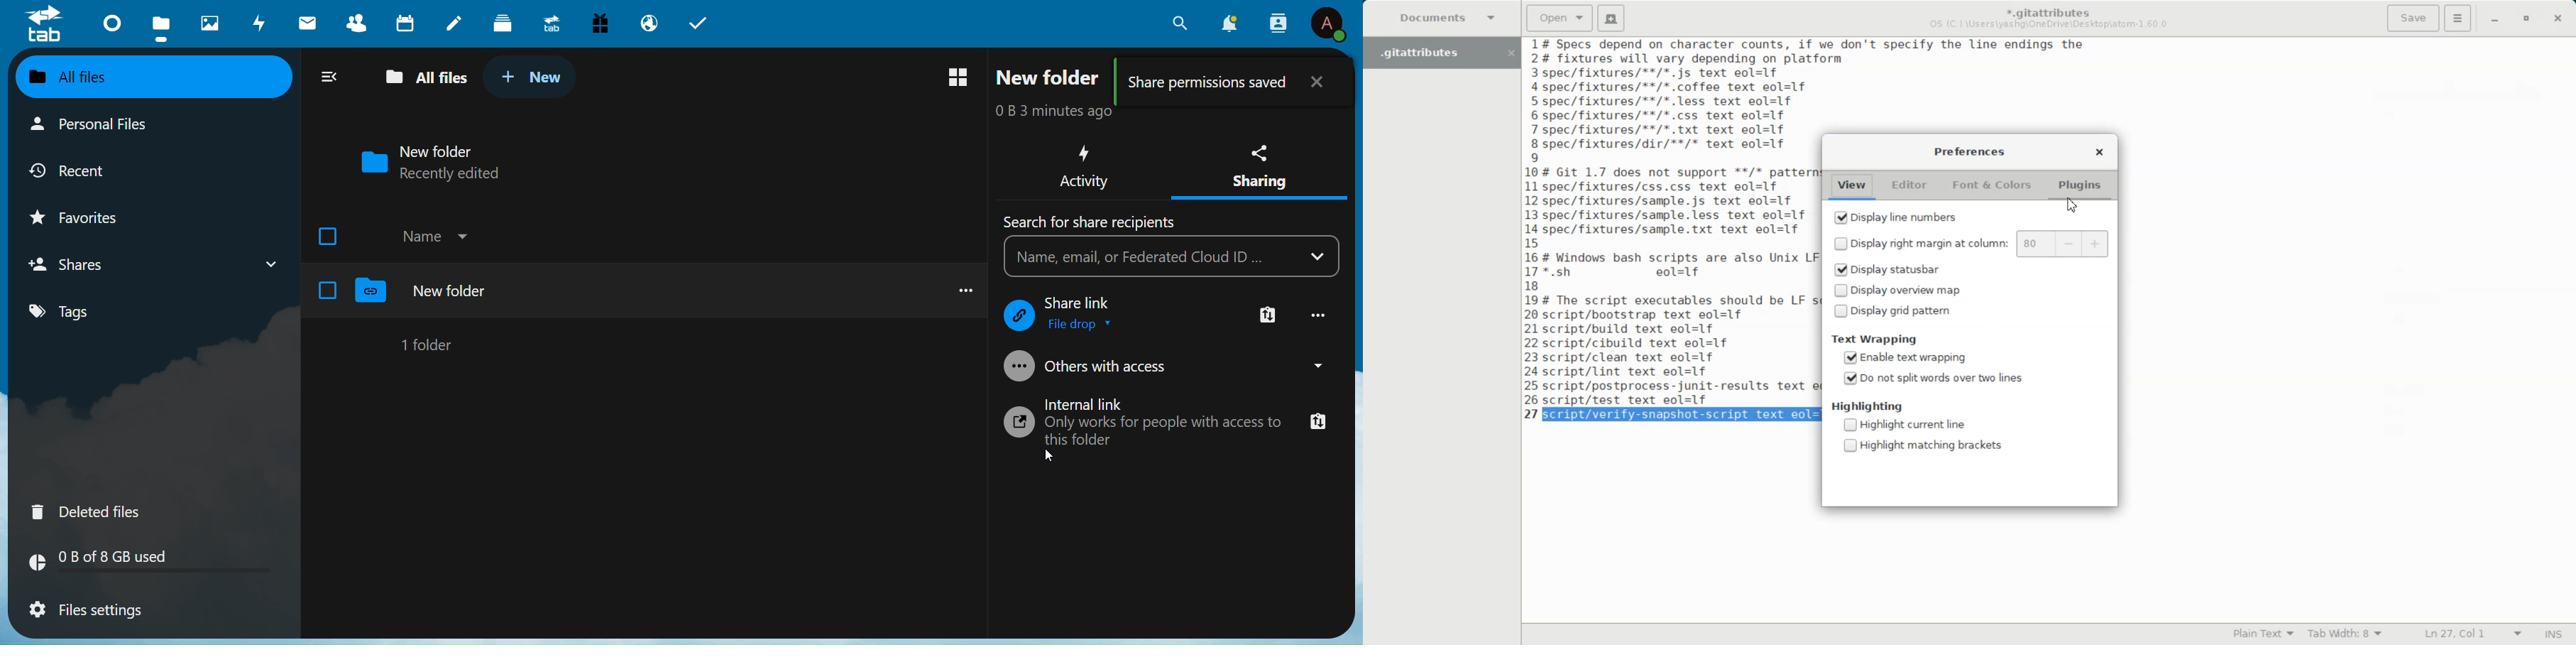 The image size is (2576, 672). I want to click on Files, so click(160, 26).